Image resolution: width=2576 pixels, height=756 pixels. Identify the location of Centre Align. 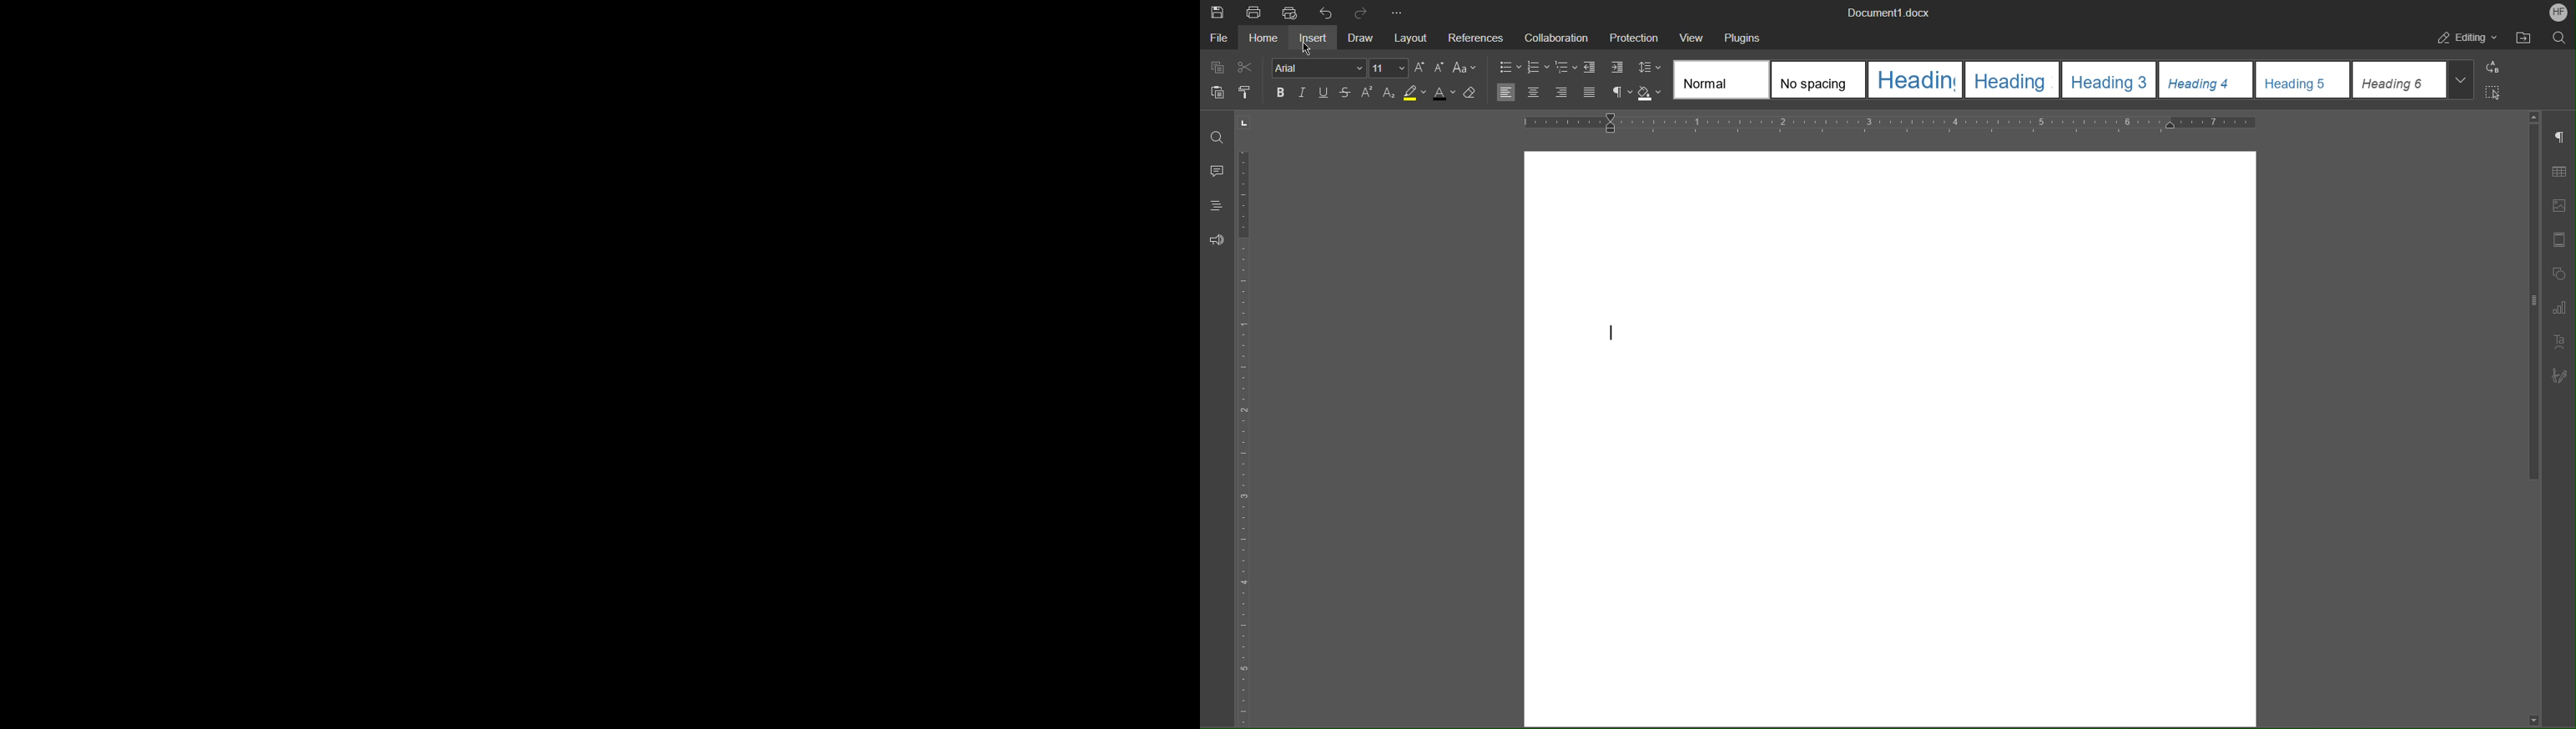
(1534, 93).